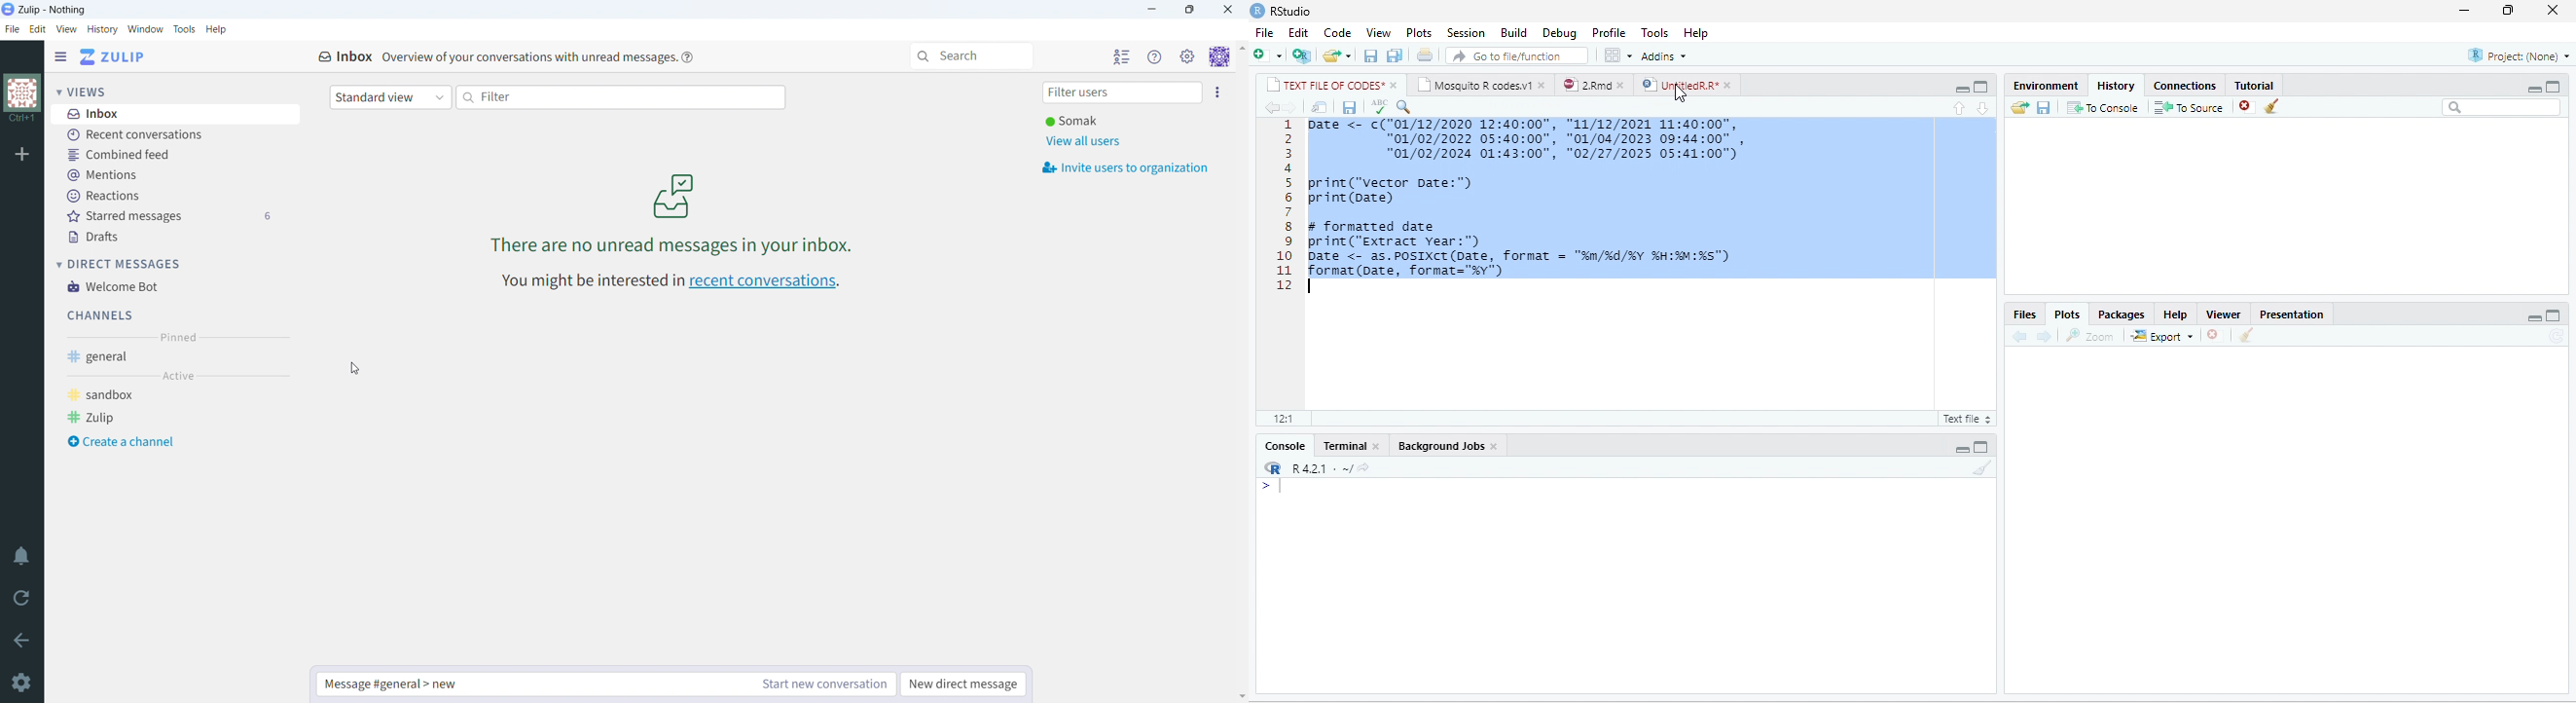 The width and height of the screenshot is (2576, 728). Describe the element at coordinates (1610, 34) in the screenshot. I see `Profile` at that location.